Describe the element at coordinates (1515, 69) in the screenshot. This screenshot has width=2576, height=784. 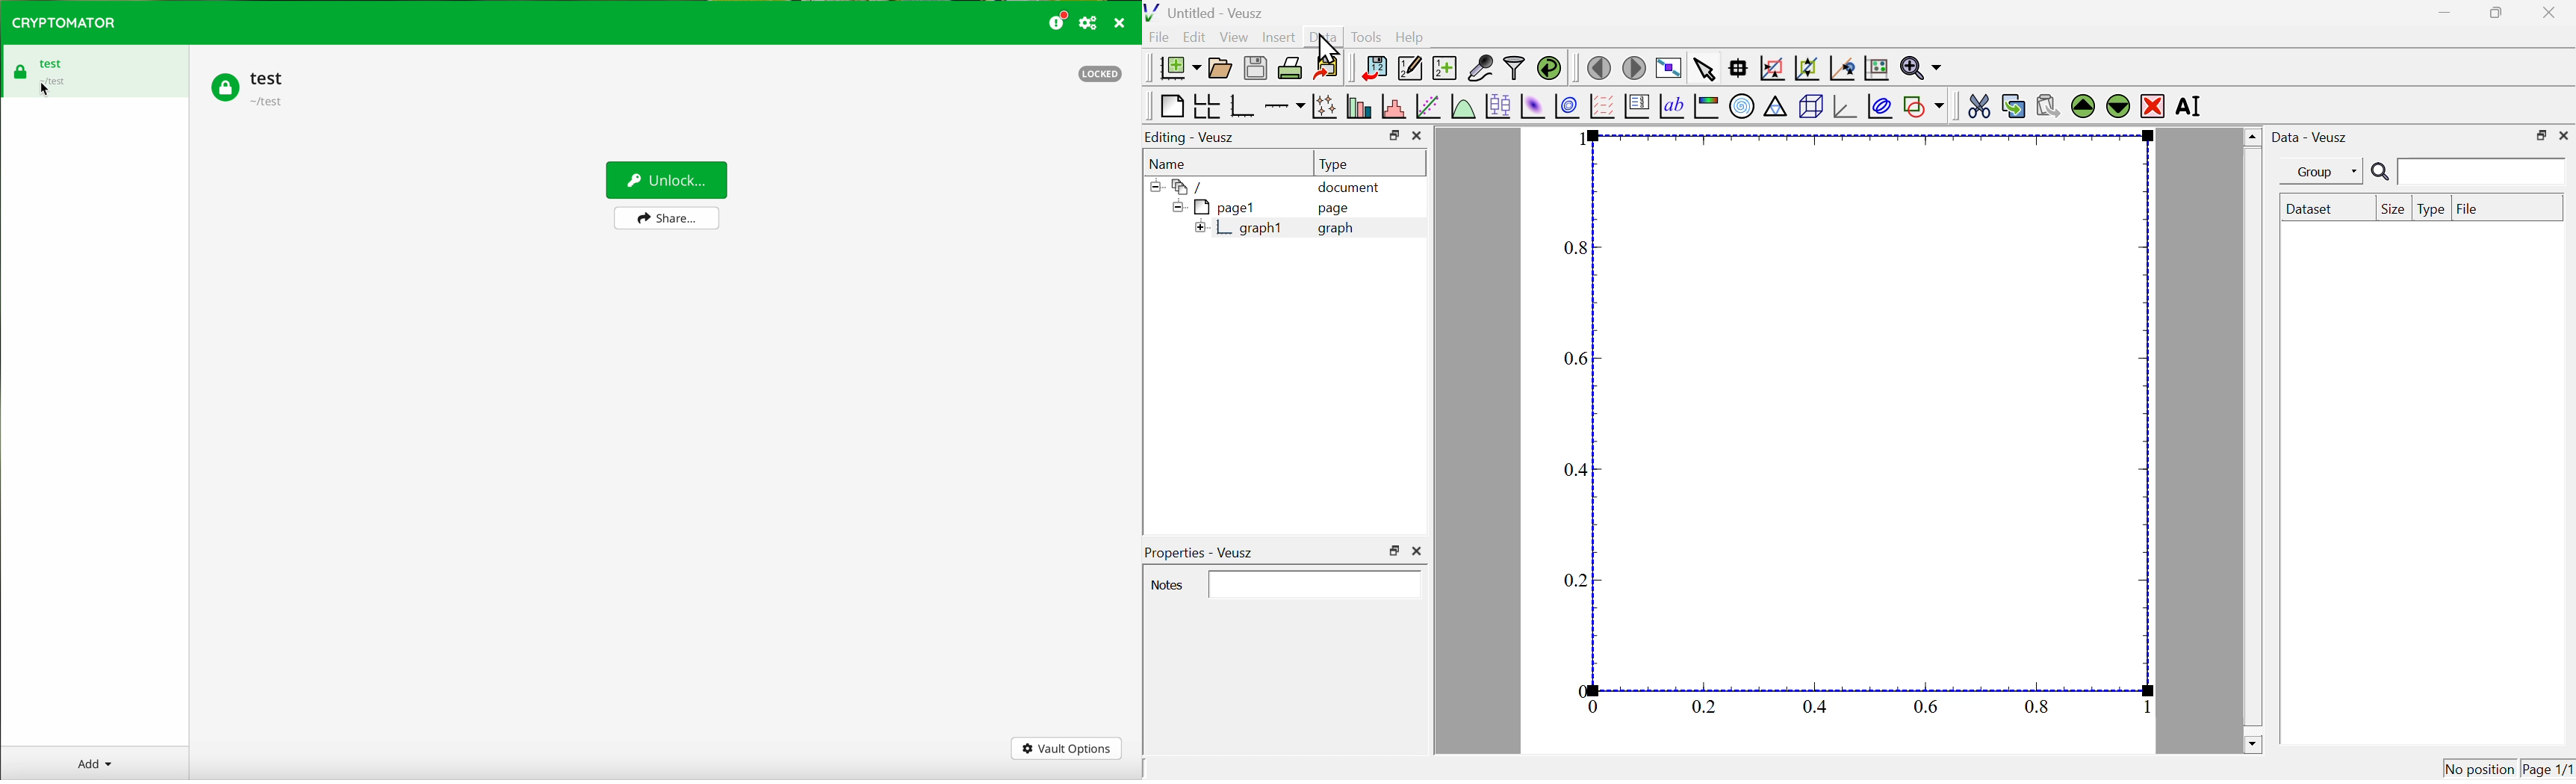
I see `filter data` at that location.